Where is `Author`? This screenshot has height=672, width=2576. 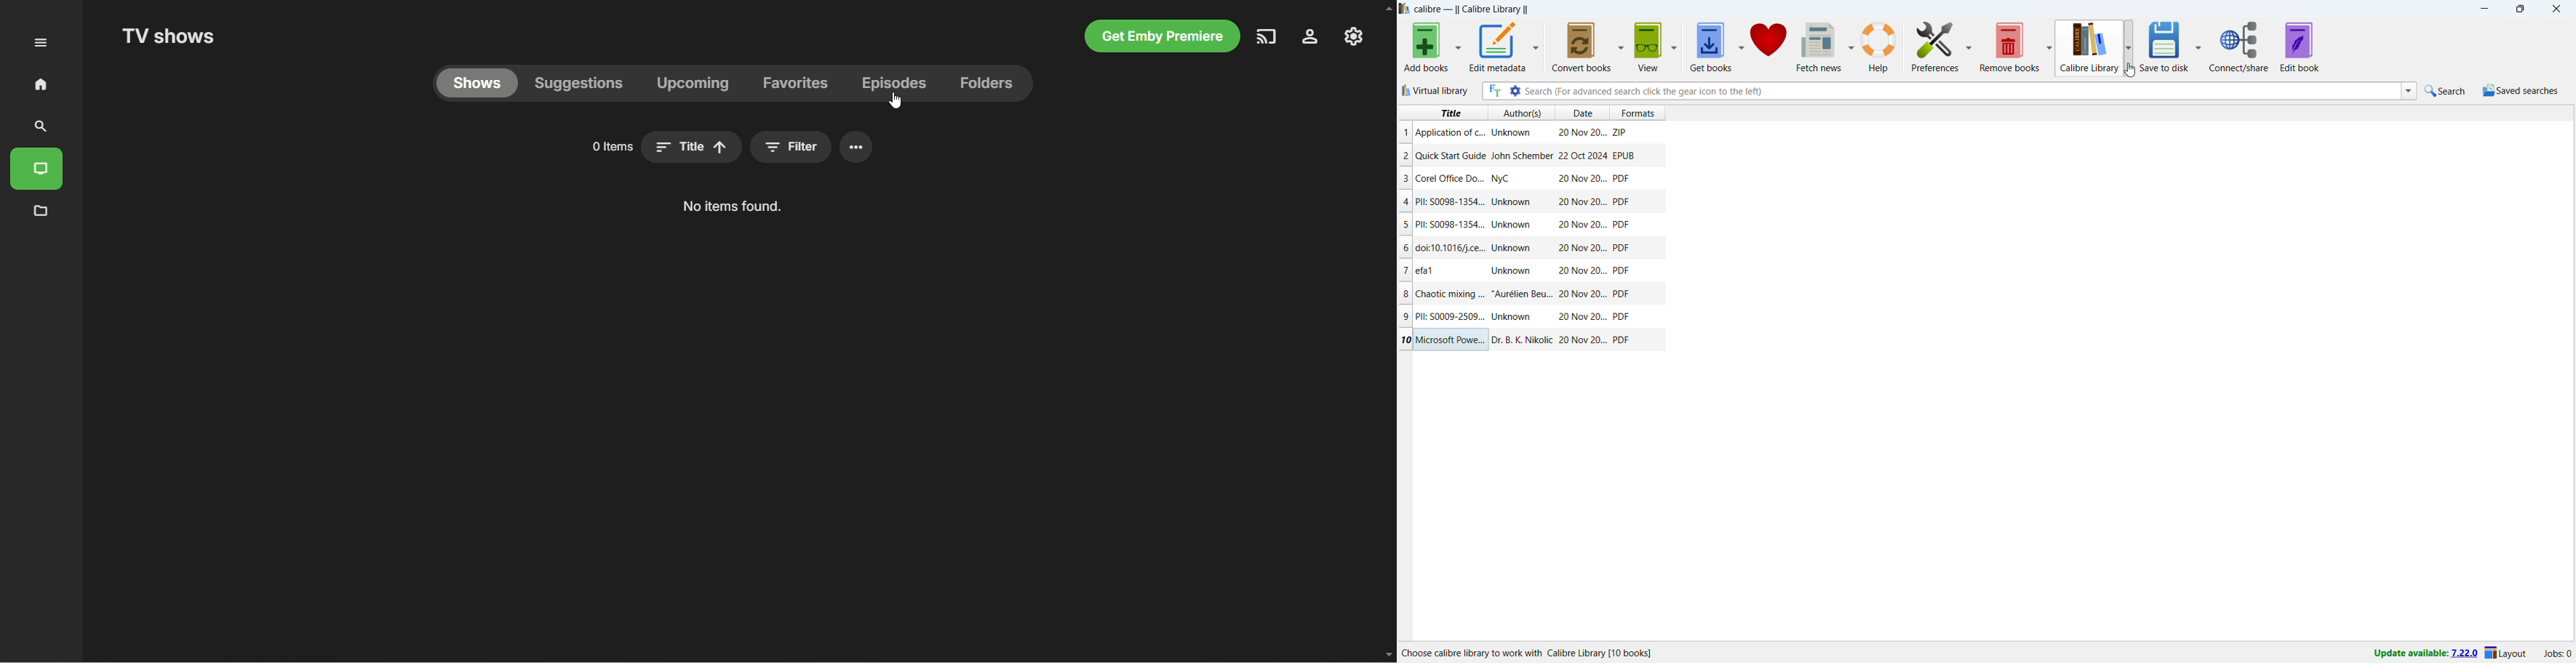
Author is located at coordinates (1511, 269).